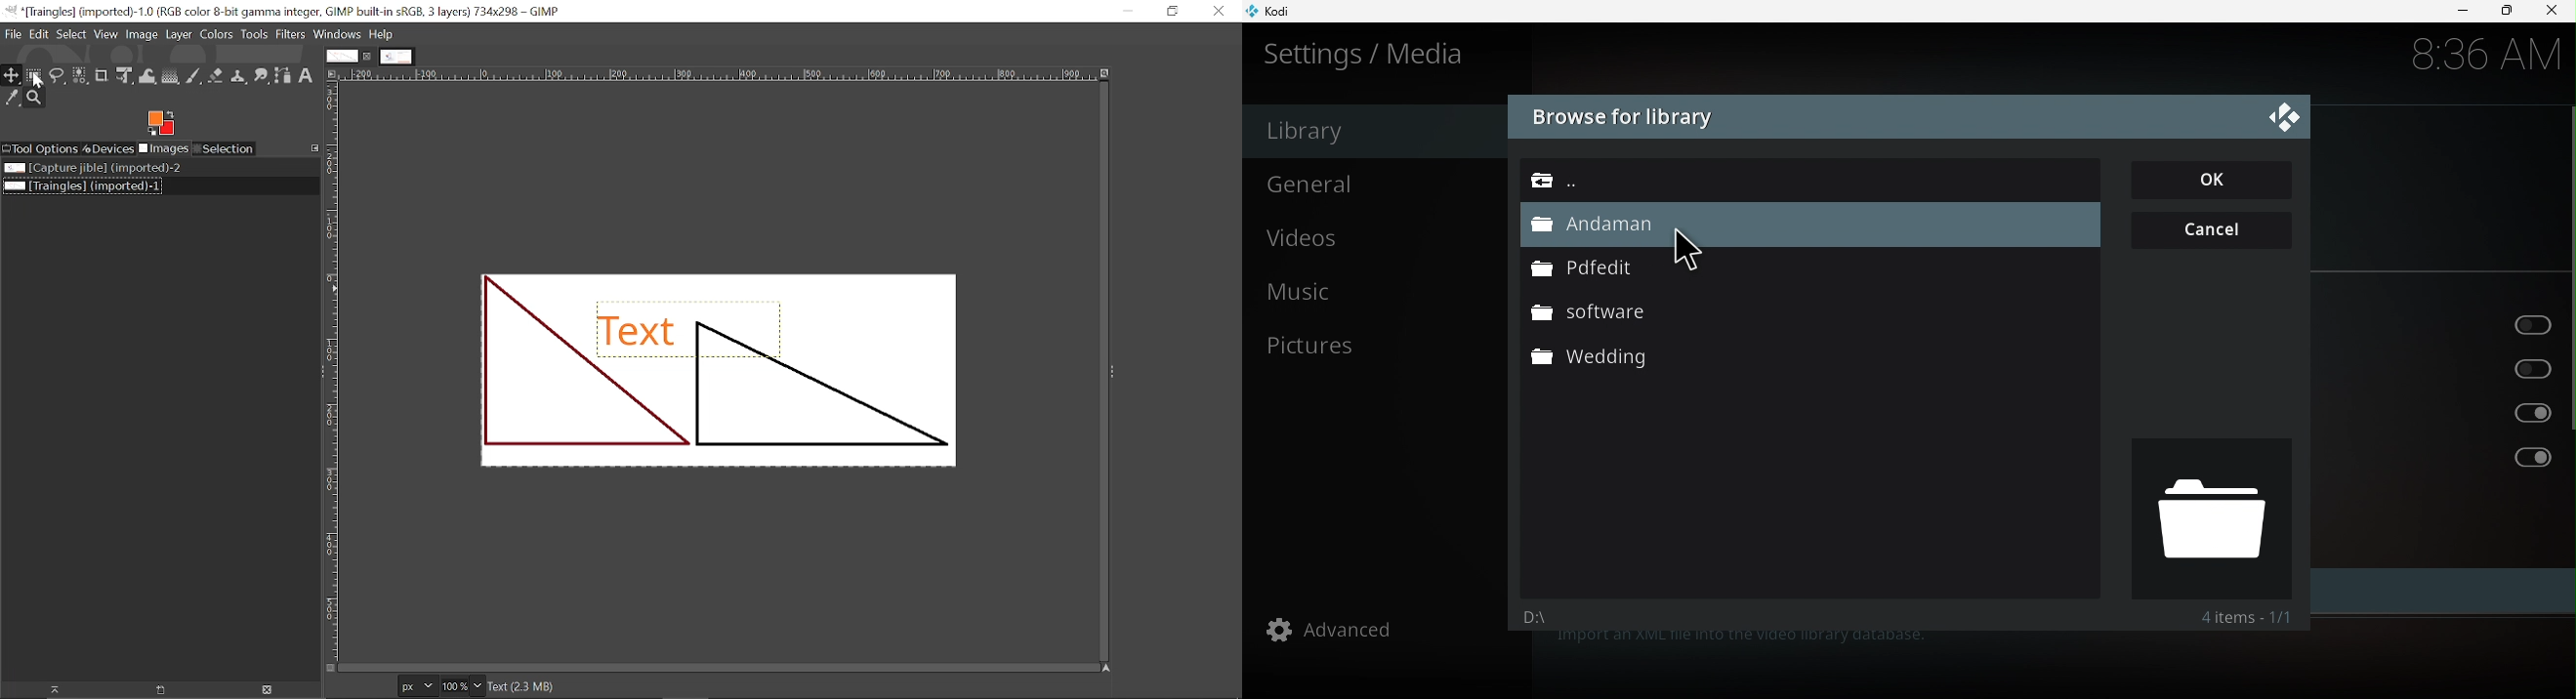 The width and height of the screenshot is (2576, 700). Describe the element at coordinates (1694, 256) in the screenshot. I see `cursor` at that location.